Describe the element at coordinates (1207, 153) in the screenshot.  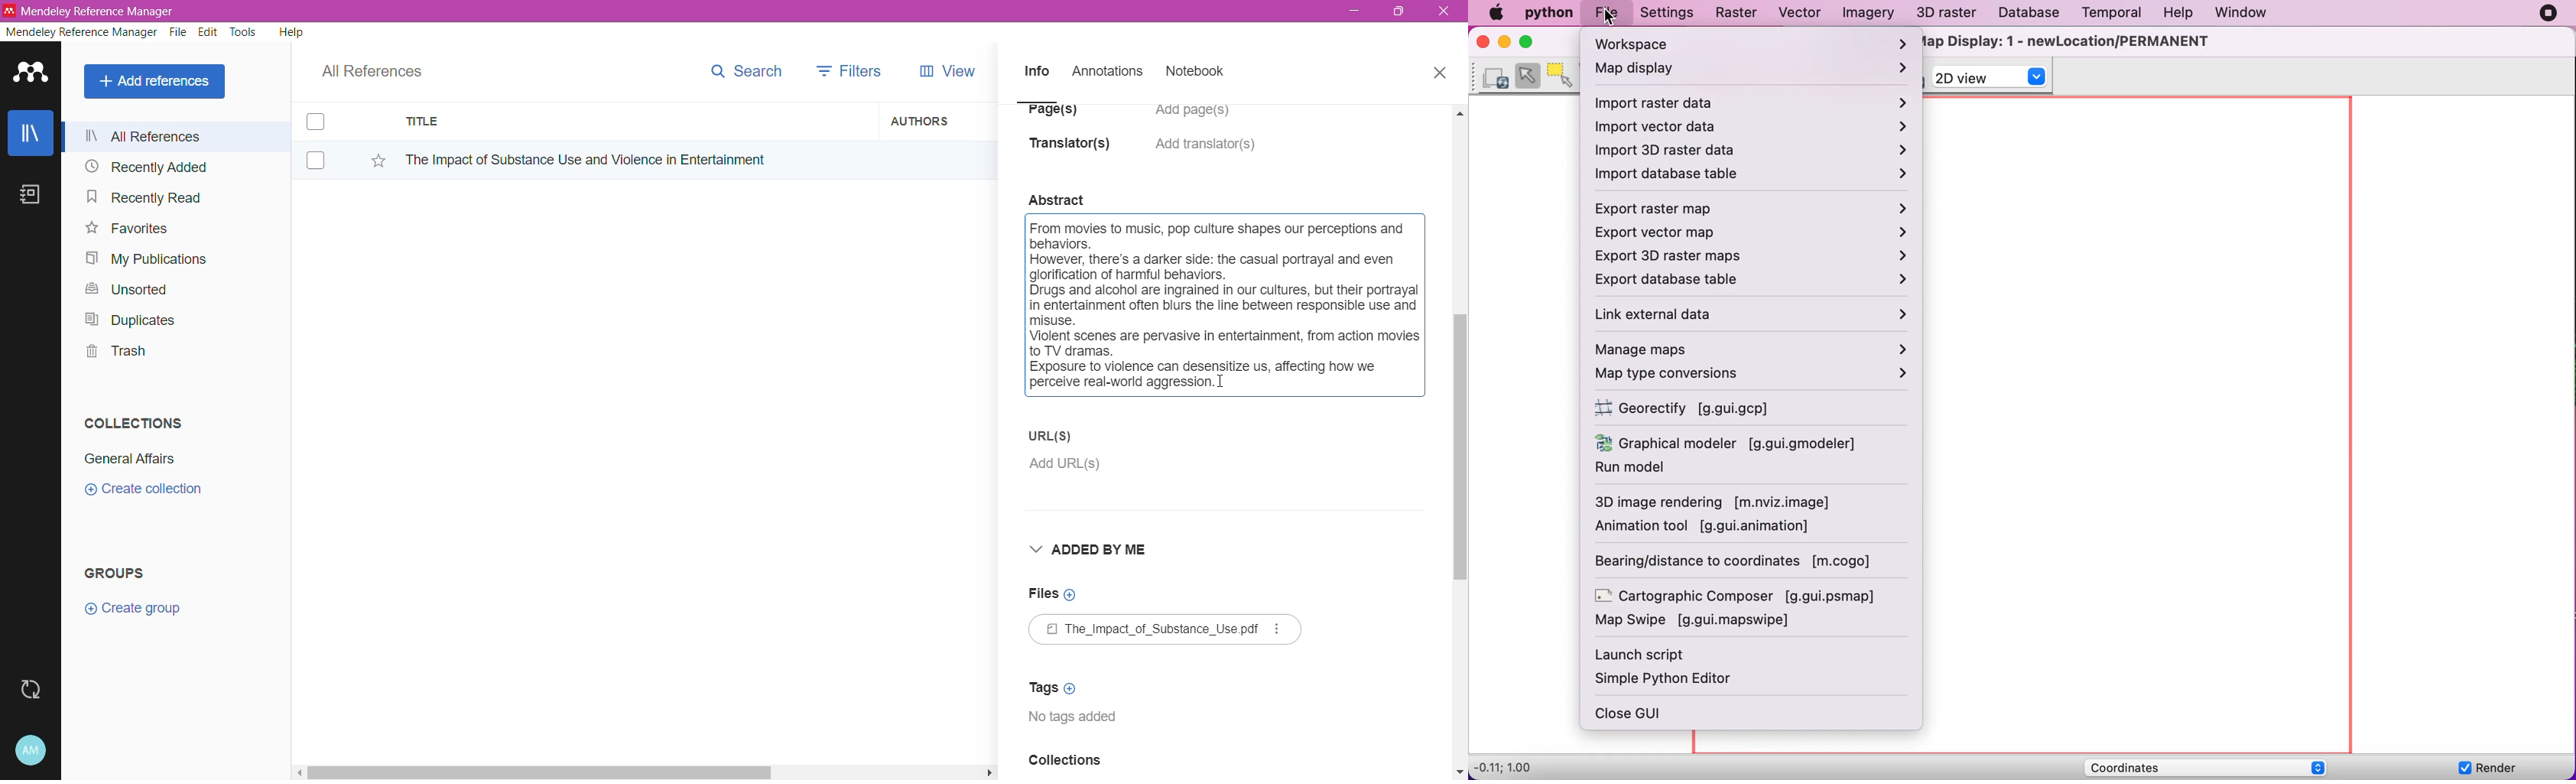
I see `Click to Add translators` at that location.